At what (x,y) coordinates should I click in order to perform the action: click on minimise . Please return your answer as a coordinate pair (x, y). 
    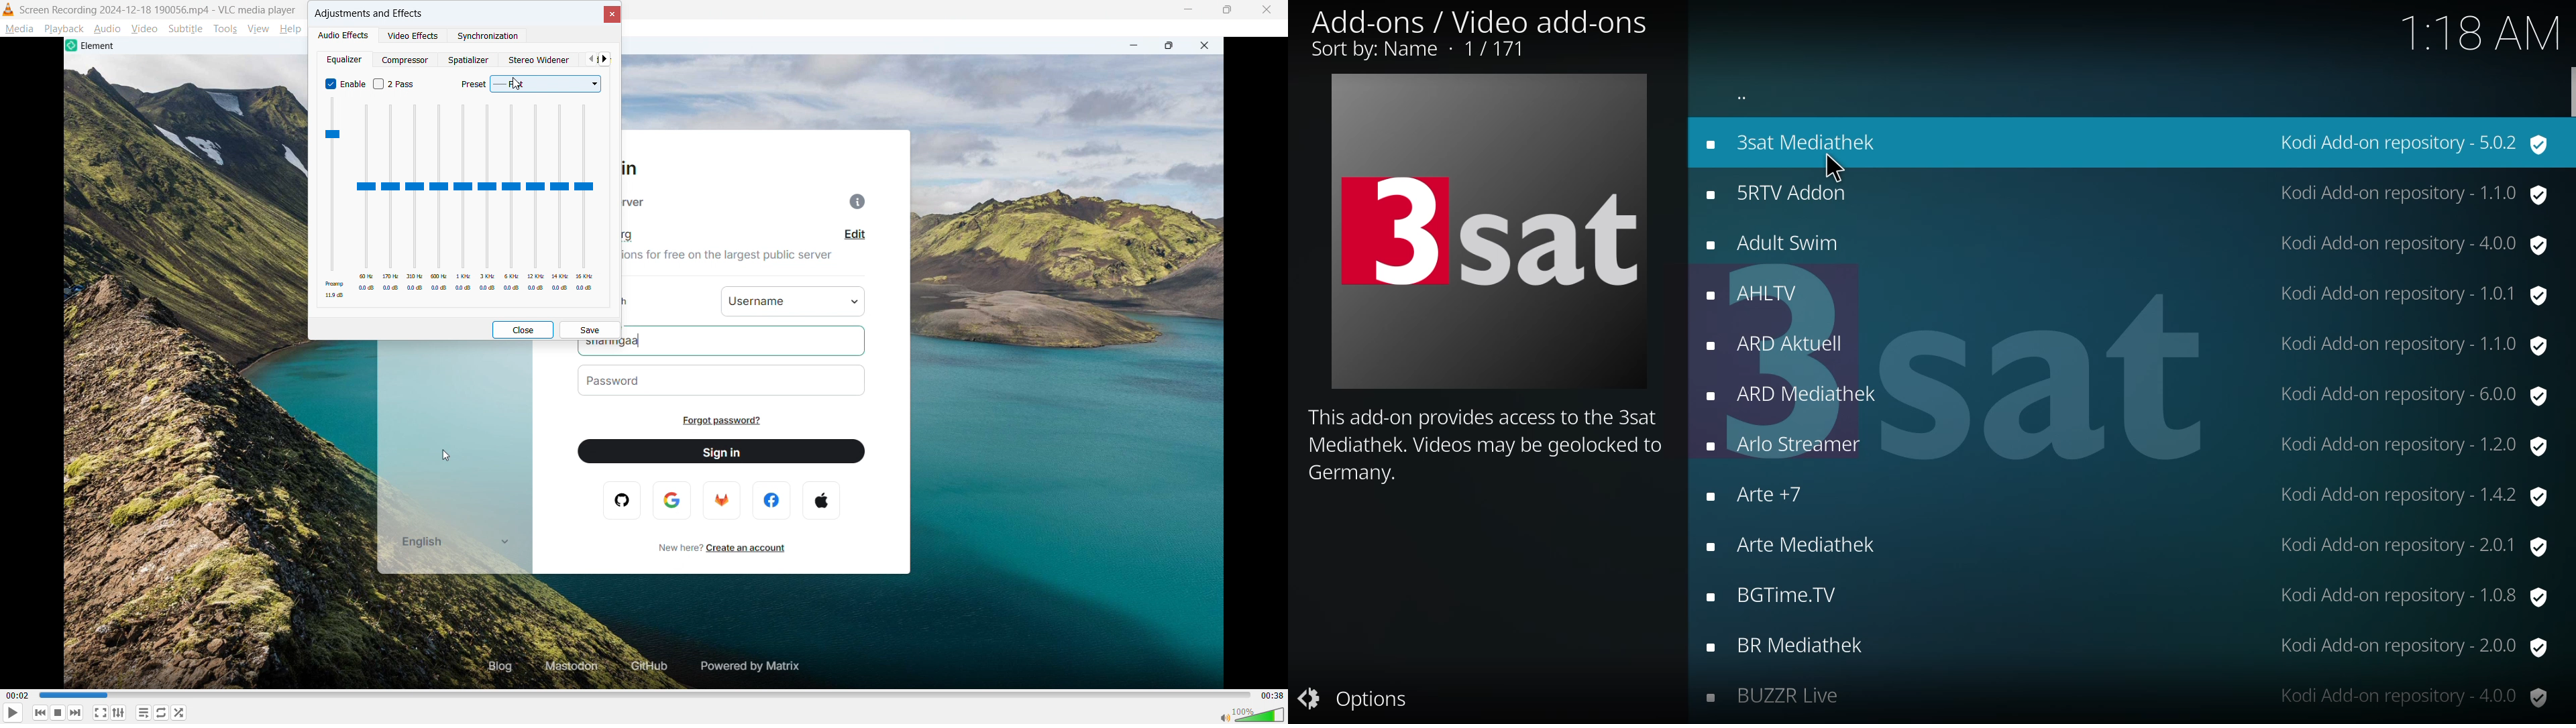
    Looking at the image, I should click on (1190, 11).